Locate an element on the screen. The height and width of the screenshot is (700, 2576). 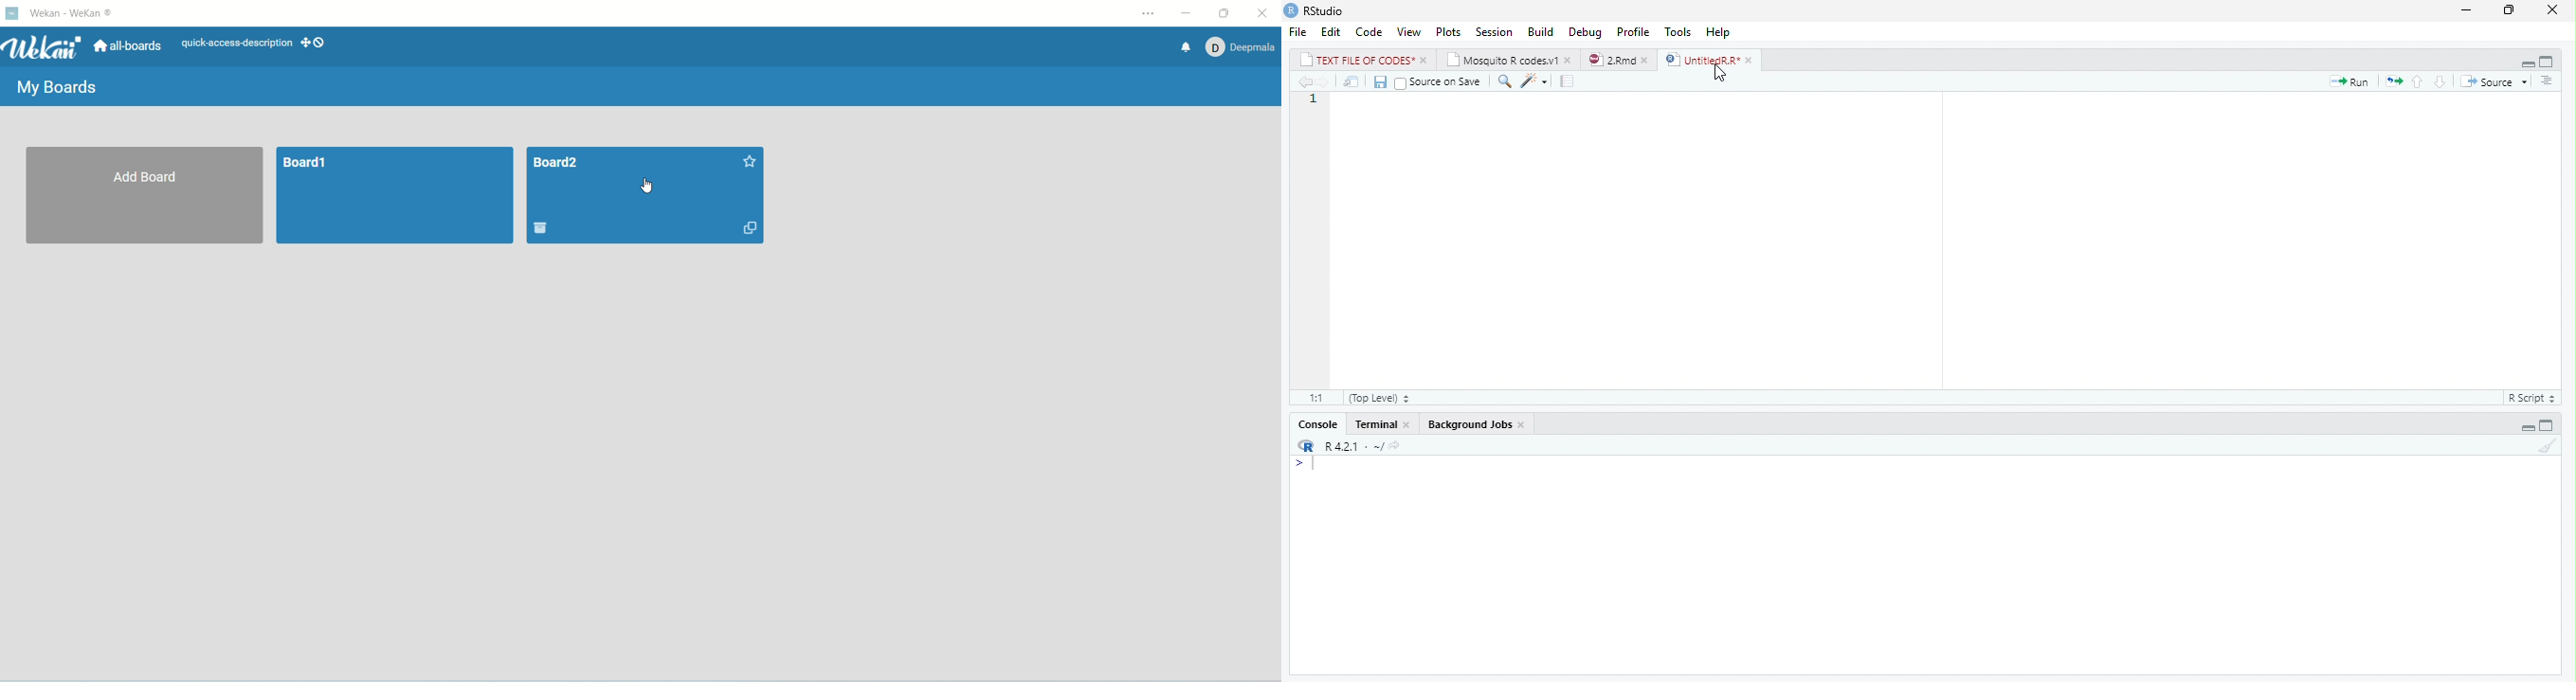
Re-run previous code is located at coordinates (2393, 81).